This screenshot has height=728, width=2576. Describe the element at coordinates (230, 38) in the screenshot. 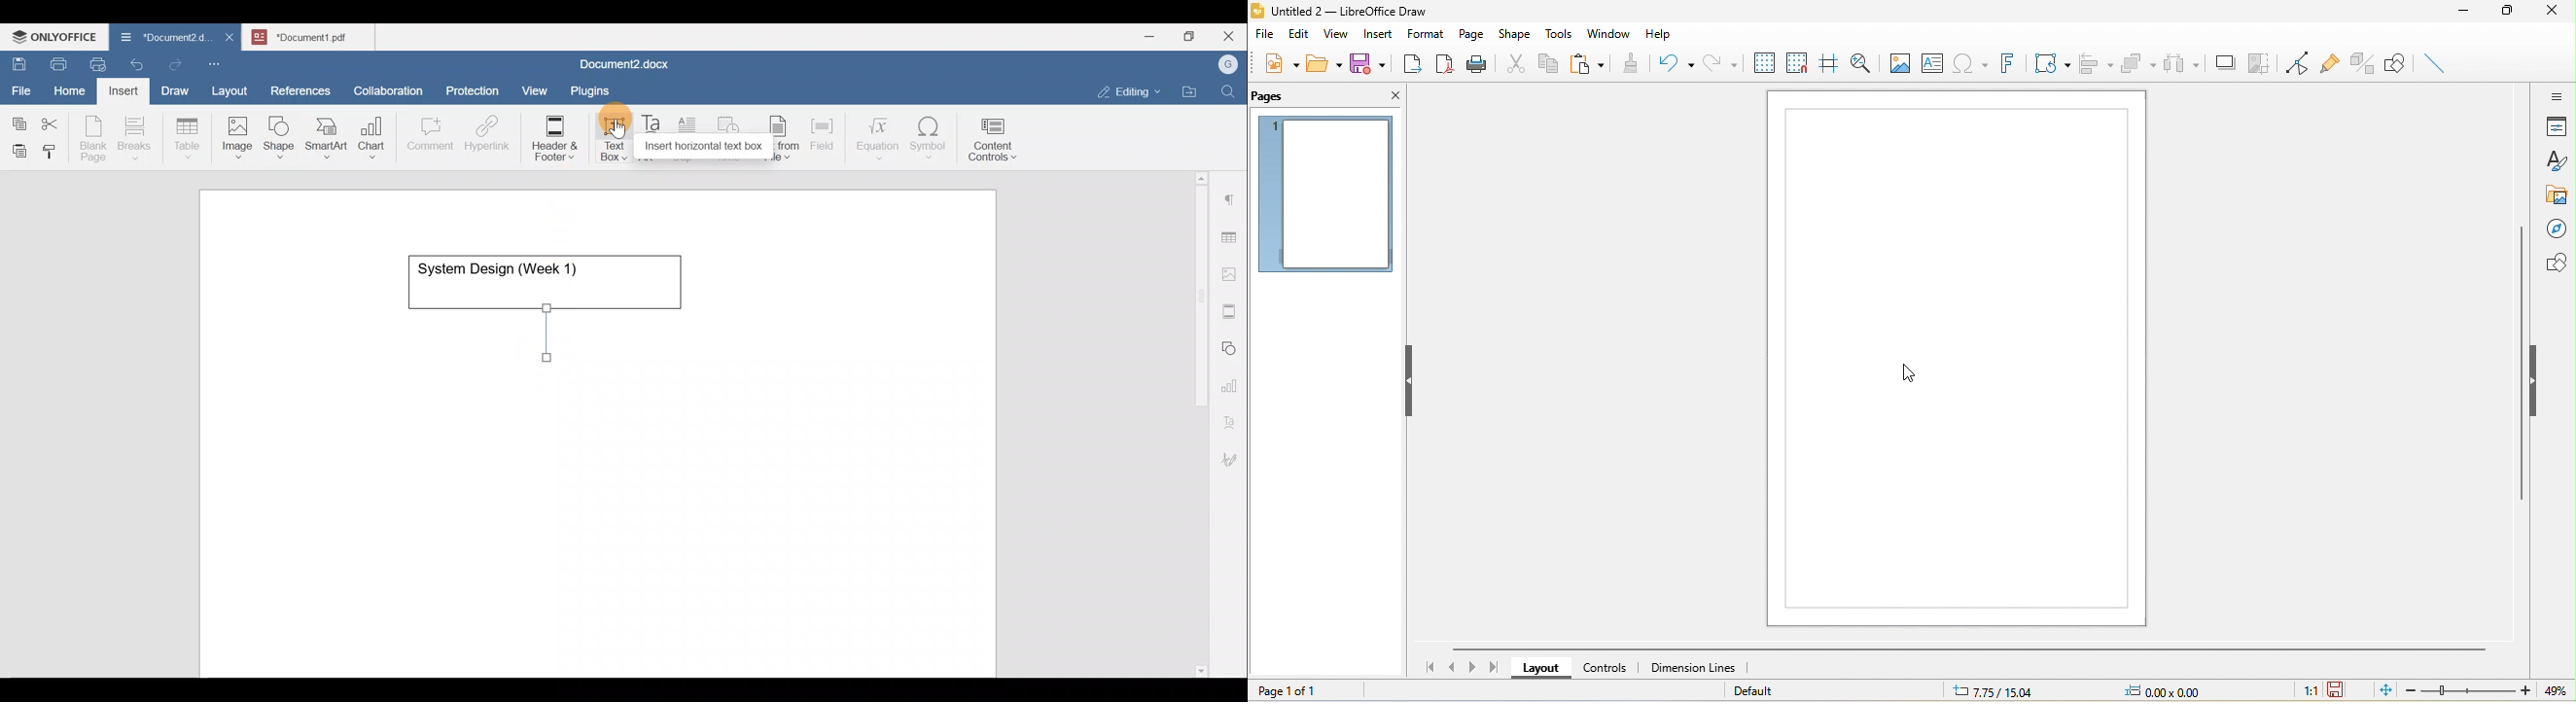

I see `Close document` at that location.